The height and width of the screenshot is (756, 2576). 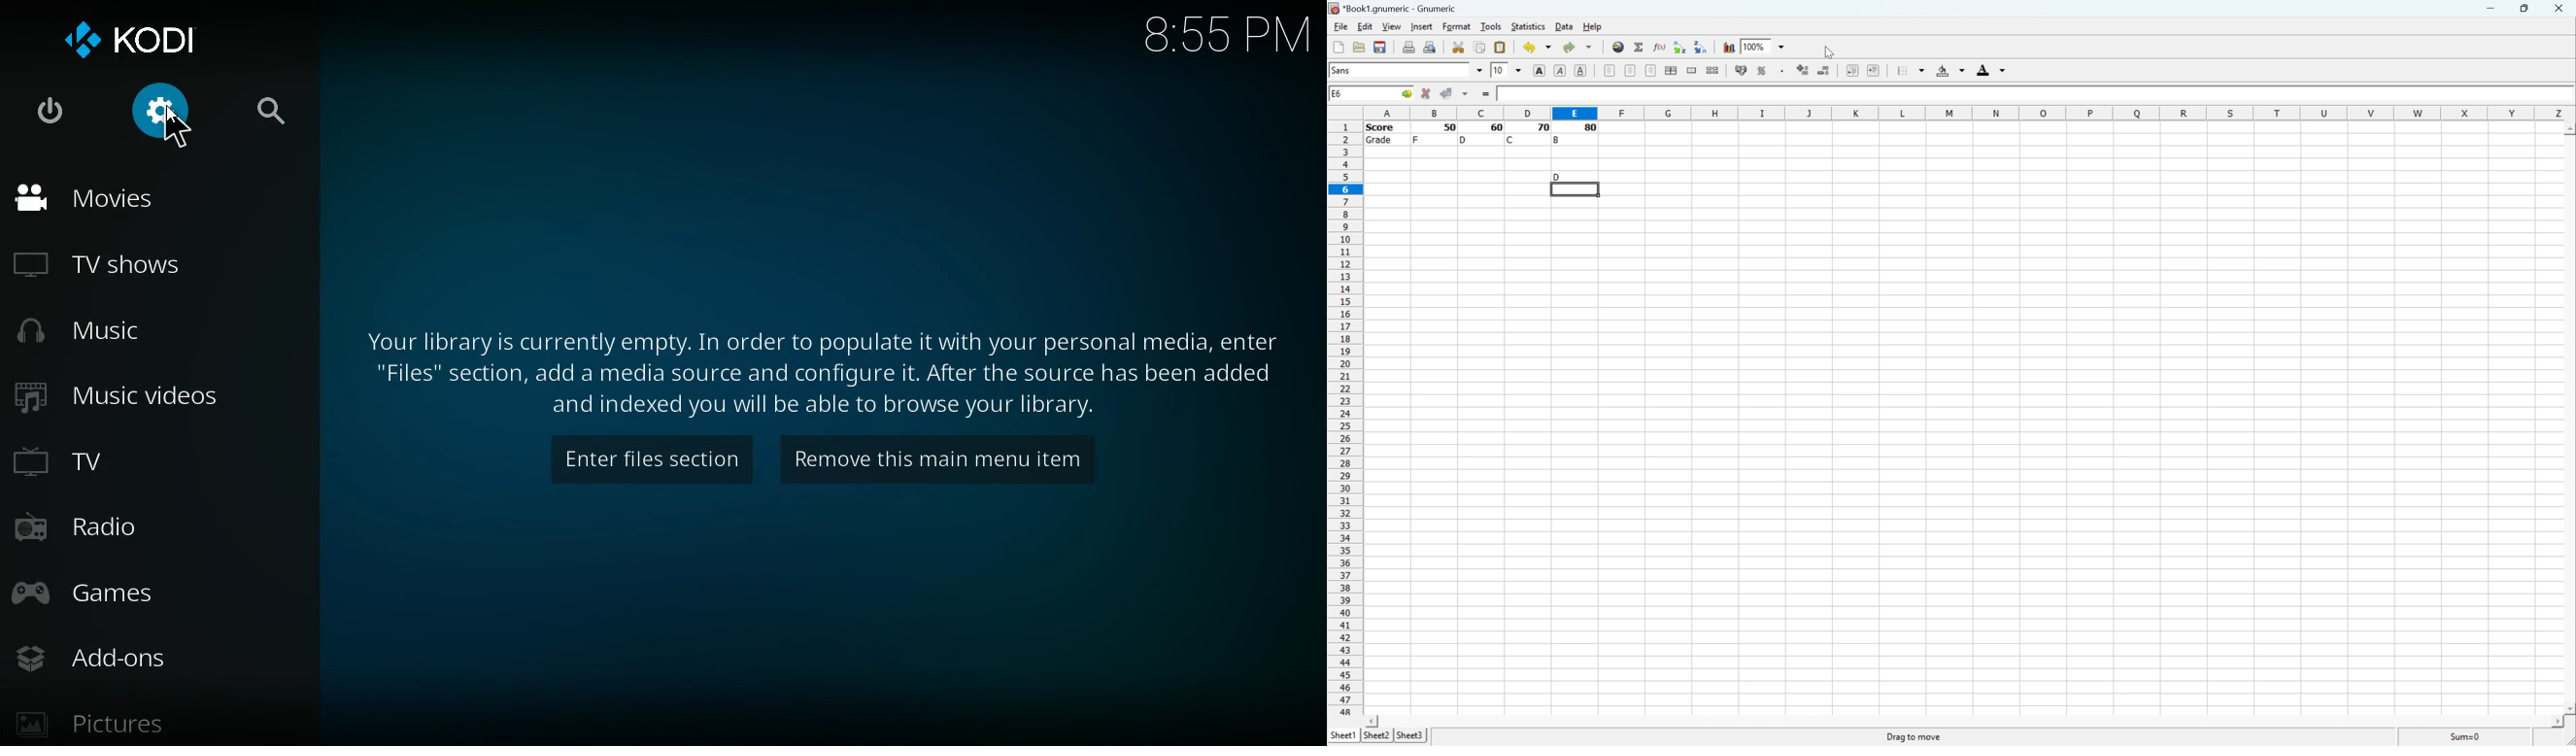 What do you see at coordinates (114, 720) in the screenshot?
I see `pictures` at bounding box center [114, 720].